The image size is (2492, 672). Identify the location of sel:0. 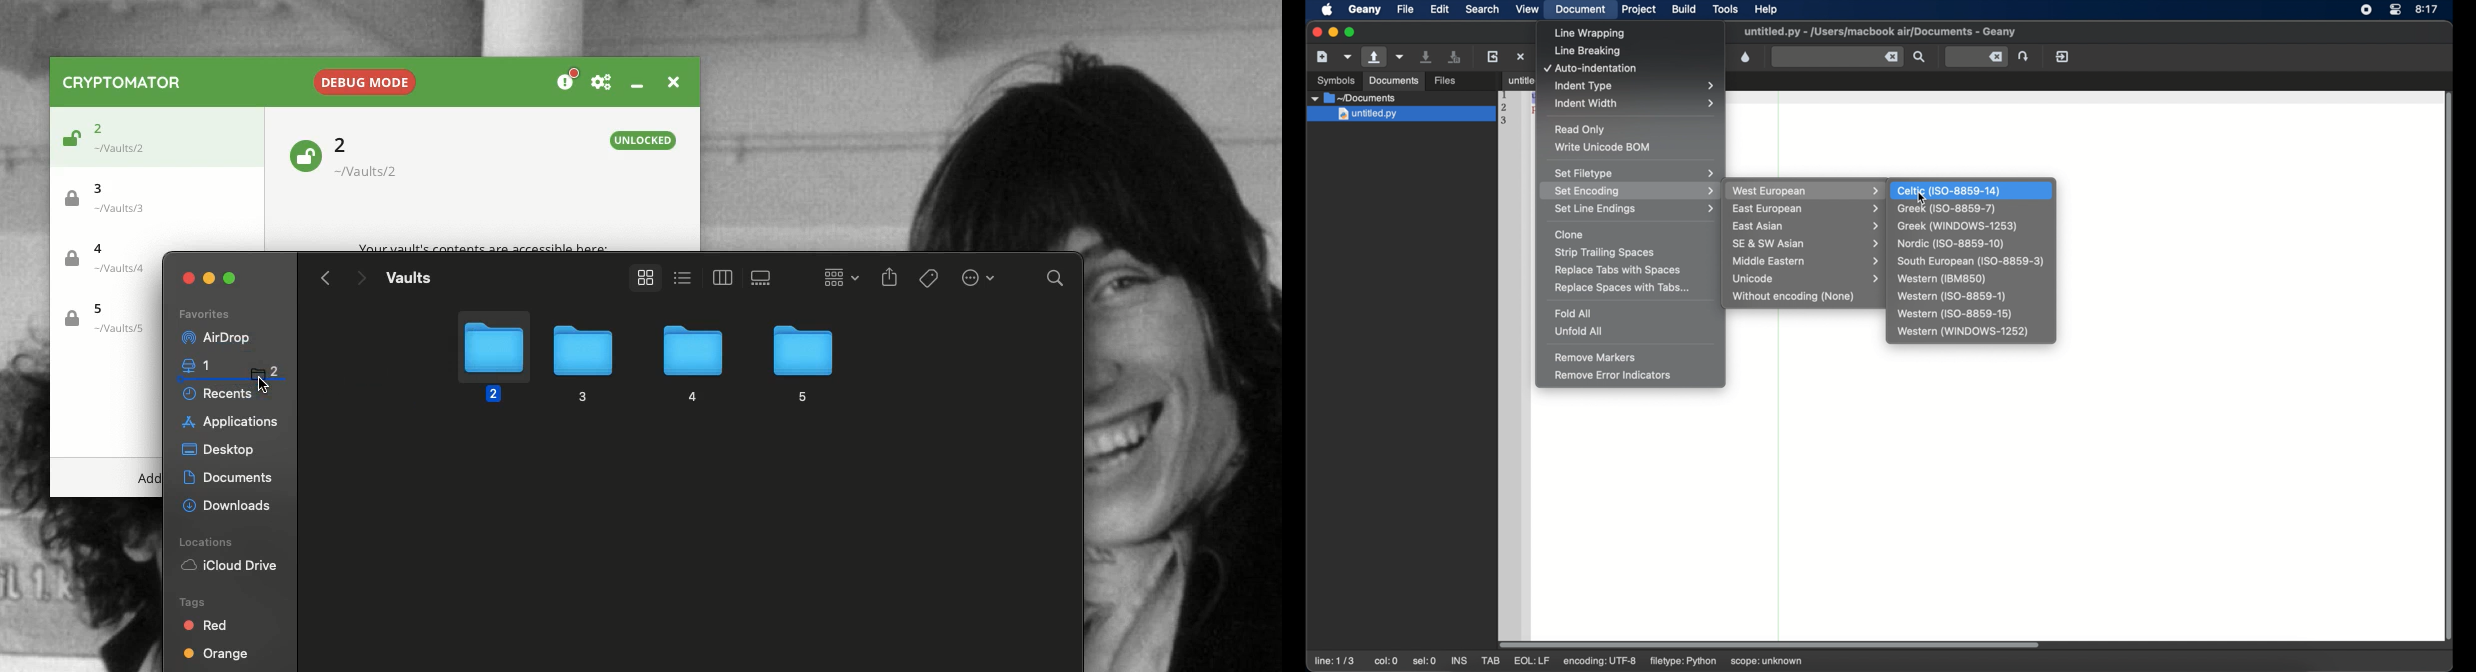
(1424, 662).